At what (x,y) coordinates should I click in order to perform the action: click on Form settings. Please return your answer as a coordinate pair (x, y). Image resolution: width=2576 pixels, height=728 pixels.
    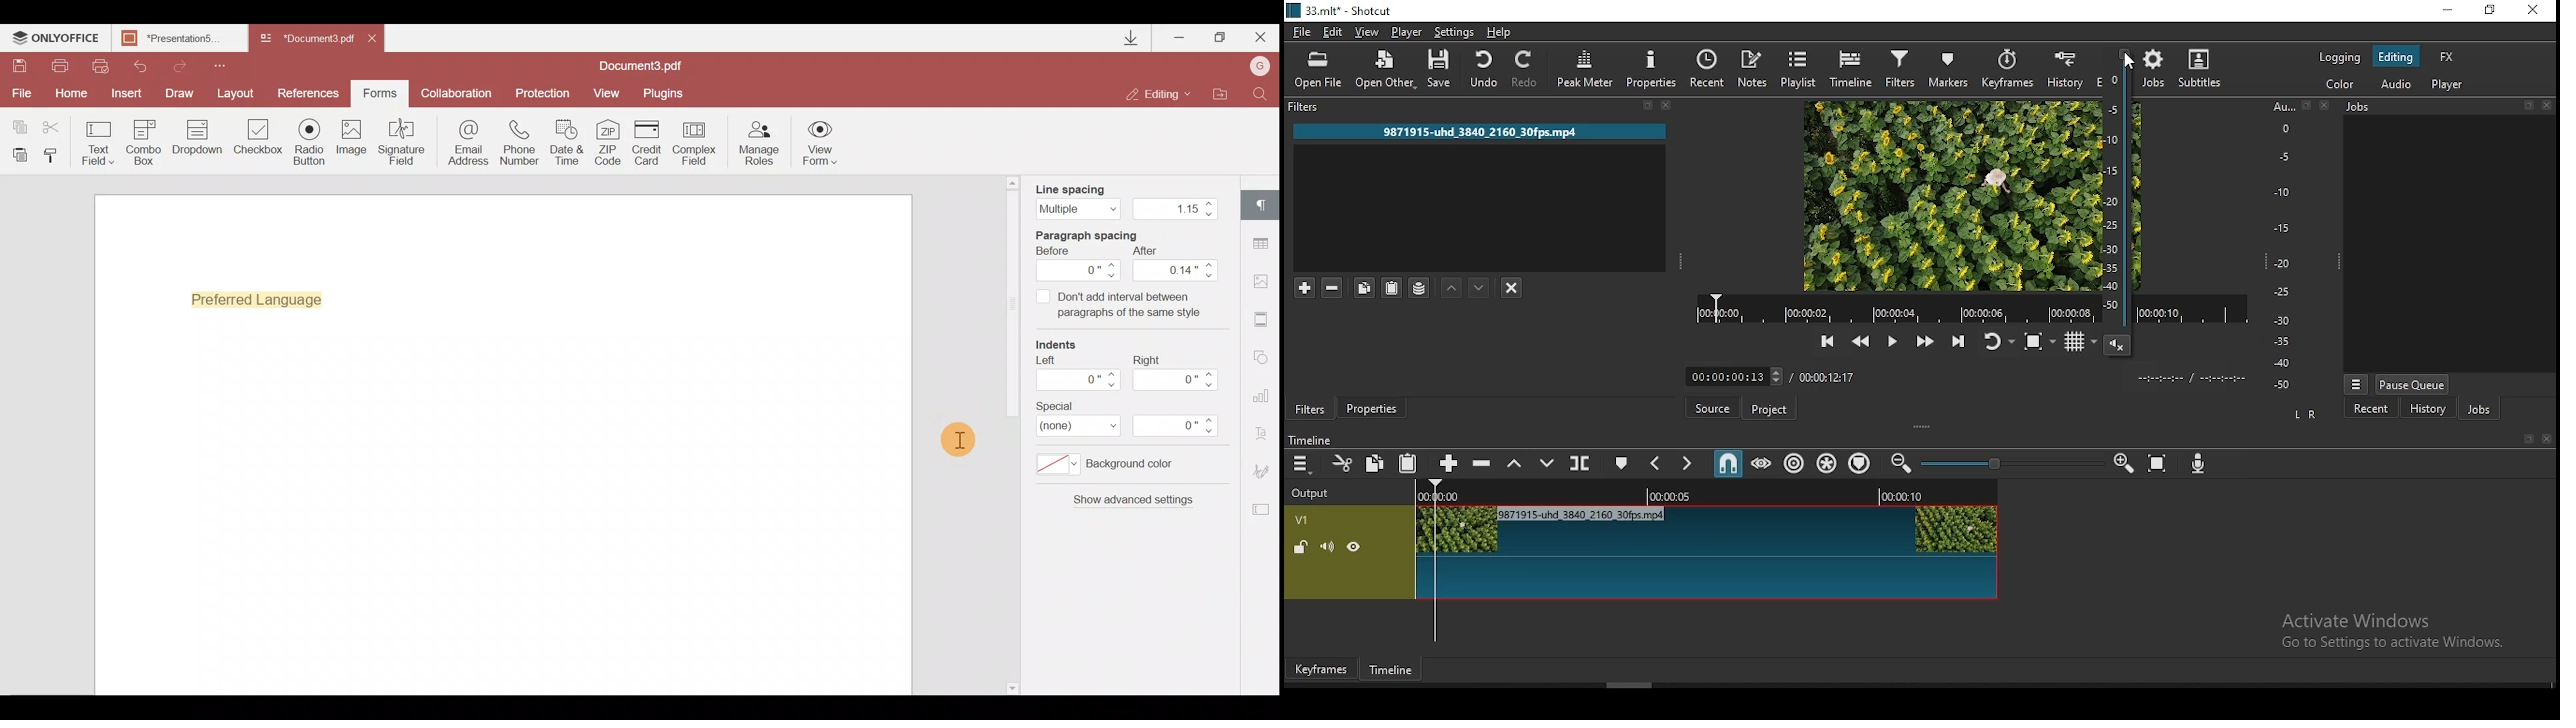
    Looking at the image, I should click on (1263, 509).